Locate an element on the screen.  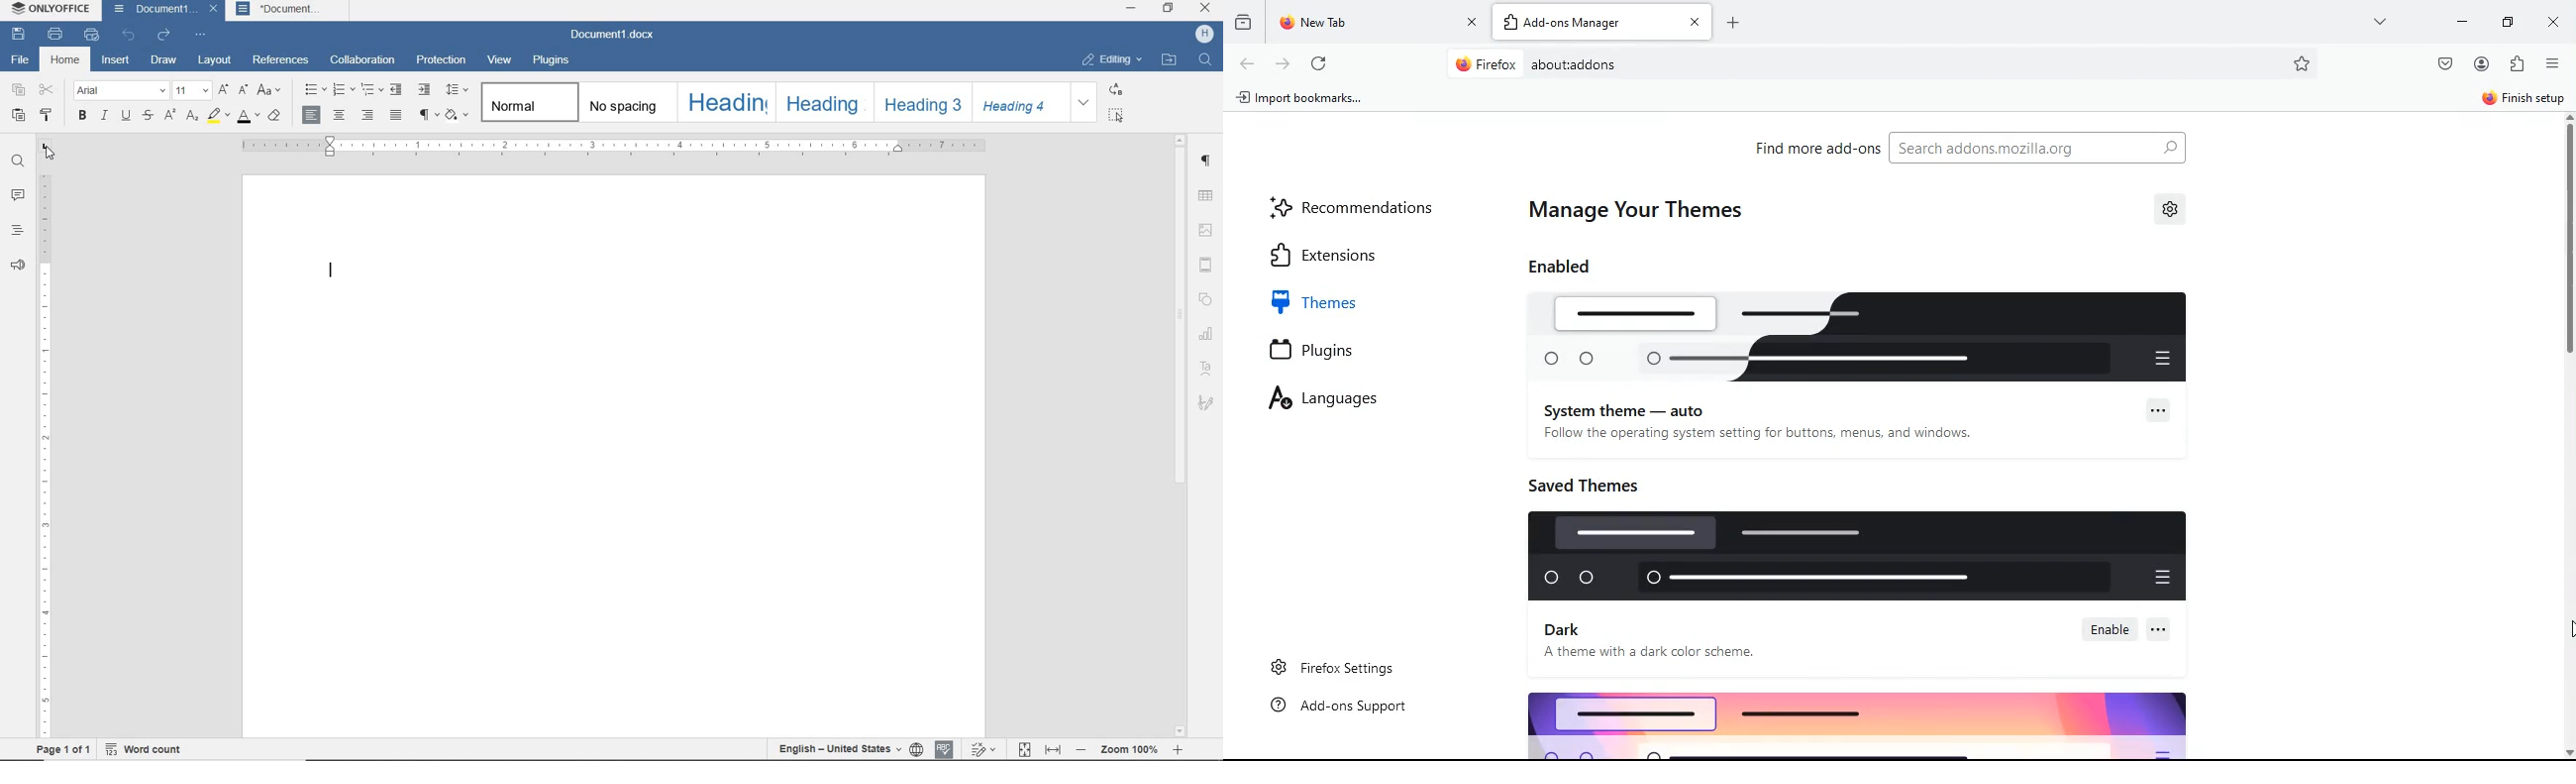
more is located at coordinates (2156, 409).